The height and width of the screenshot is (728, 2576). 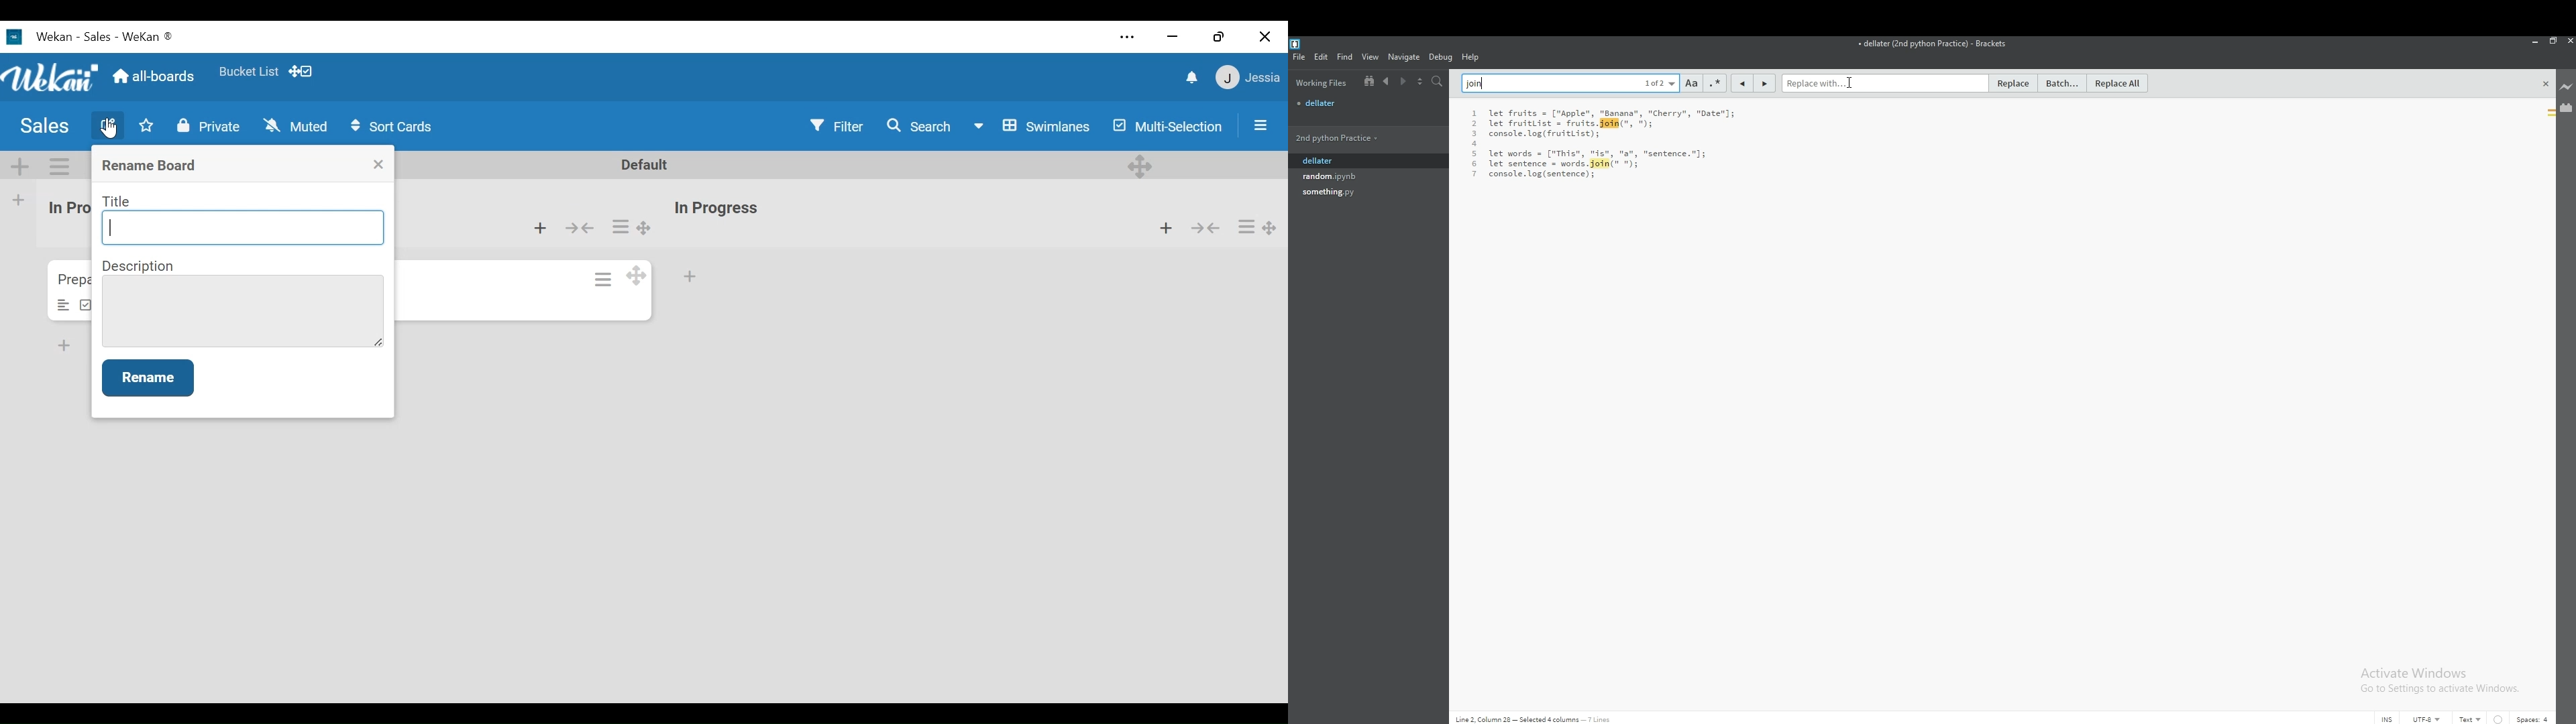 What do you see at coordinates (1472, 58) in the screenshot?
I see `help` at bounding box center [1472, 58].